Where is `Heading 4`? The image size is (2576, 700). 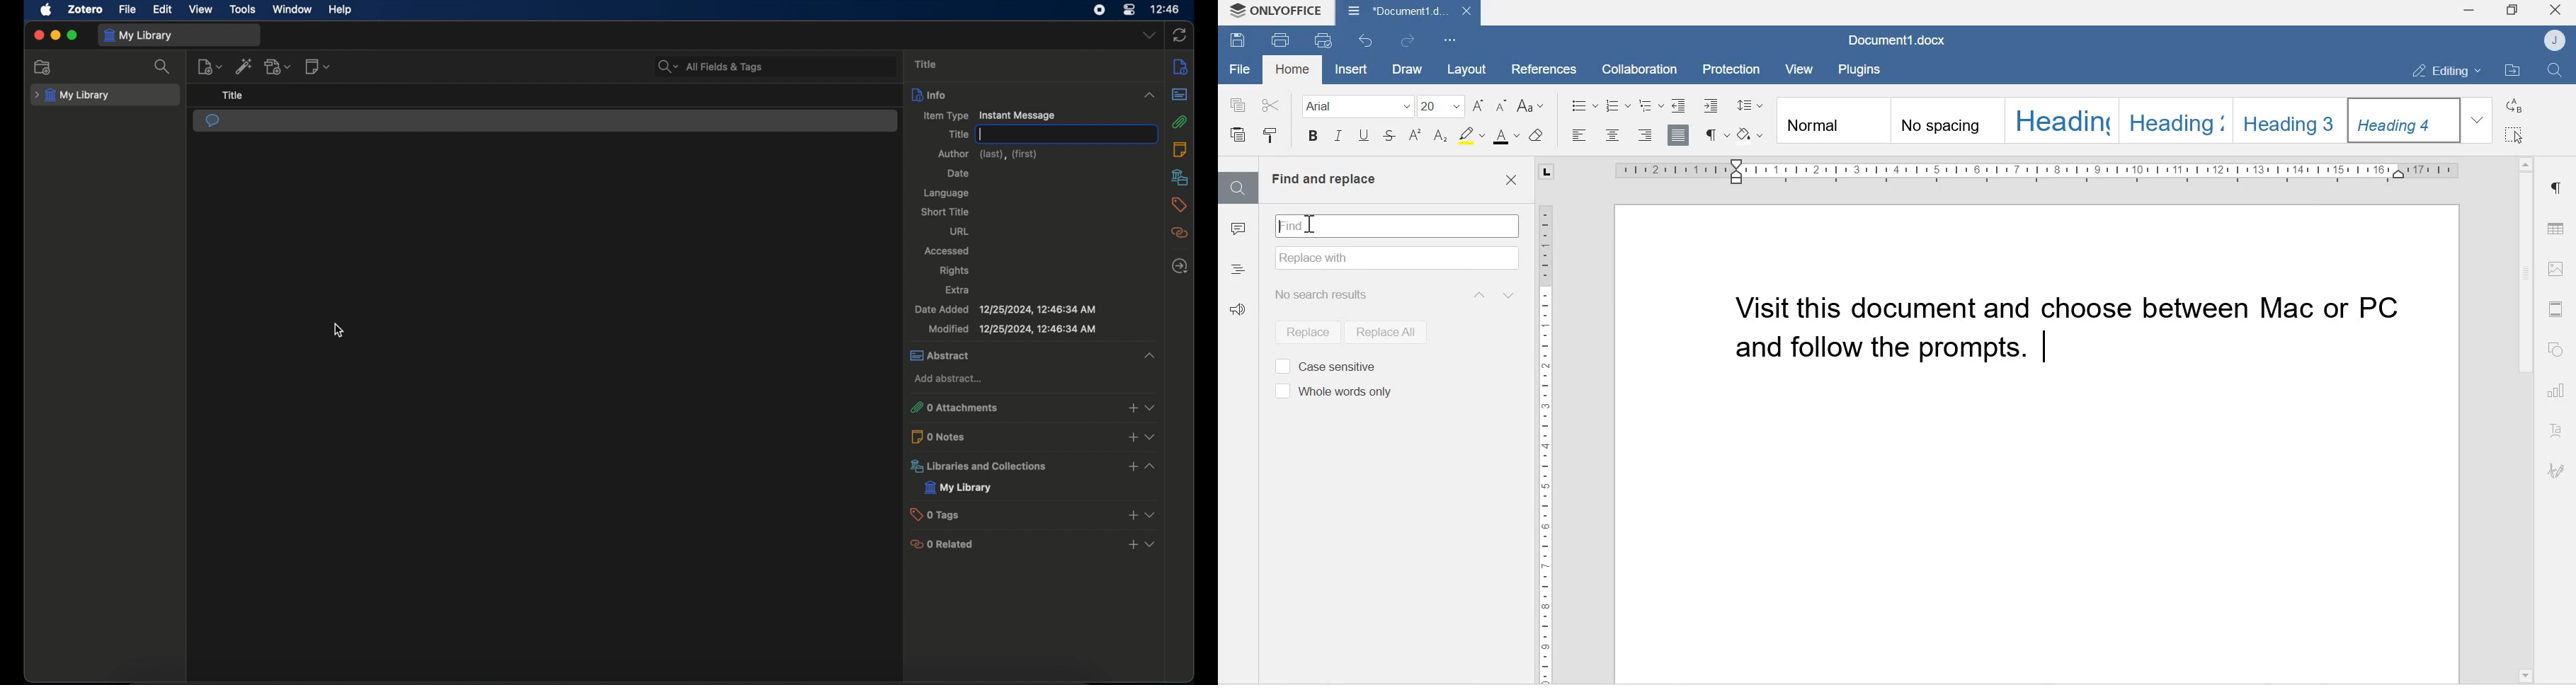 Heading 4 is located at coordinates (2405, 120).